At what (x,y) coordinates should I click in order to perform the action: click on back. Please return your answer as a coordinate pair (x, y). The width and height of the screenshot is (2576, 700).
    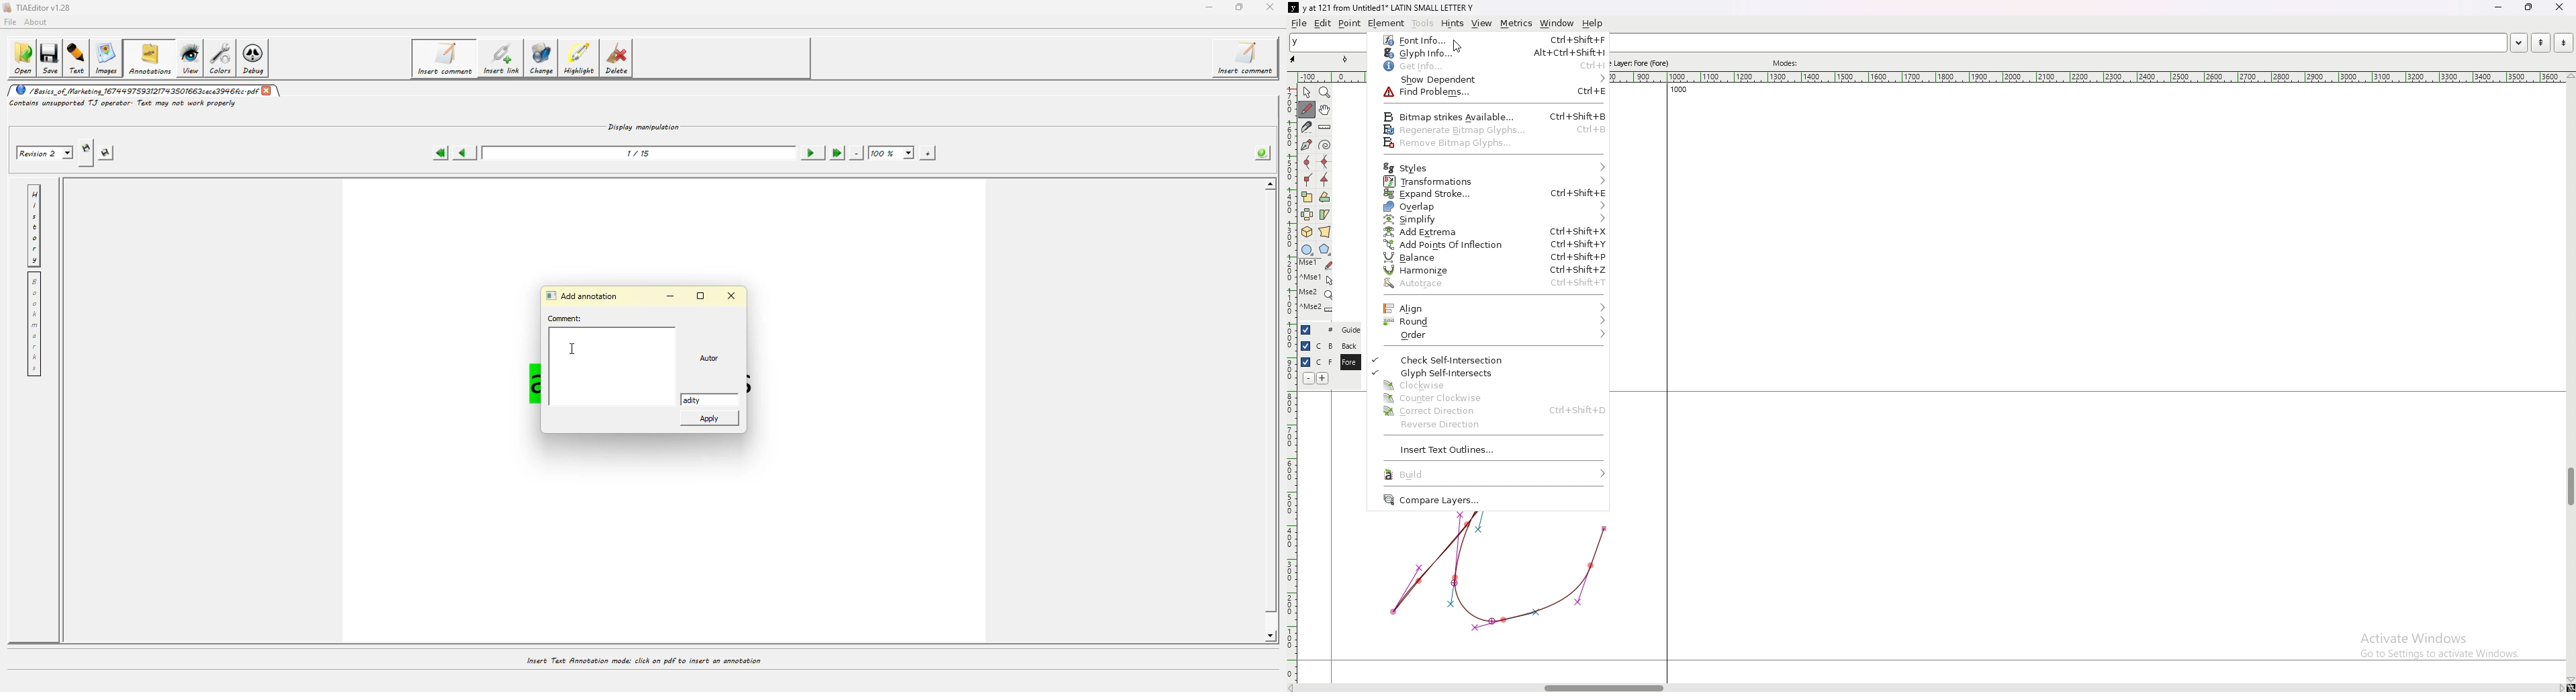
    Looking at the image, I should click on (1349, 346).